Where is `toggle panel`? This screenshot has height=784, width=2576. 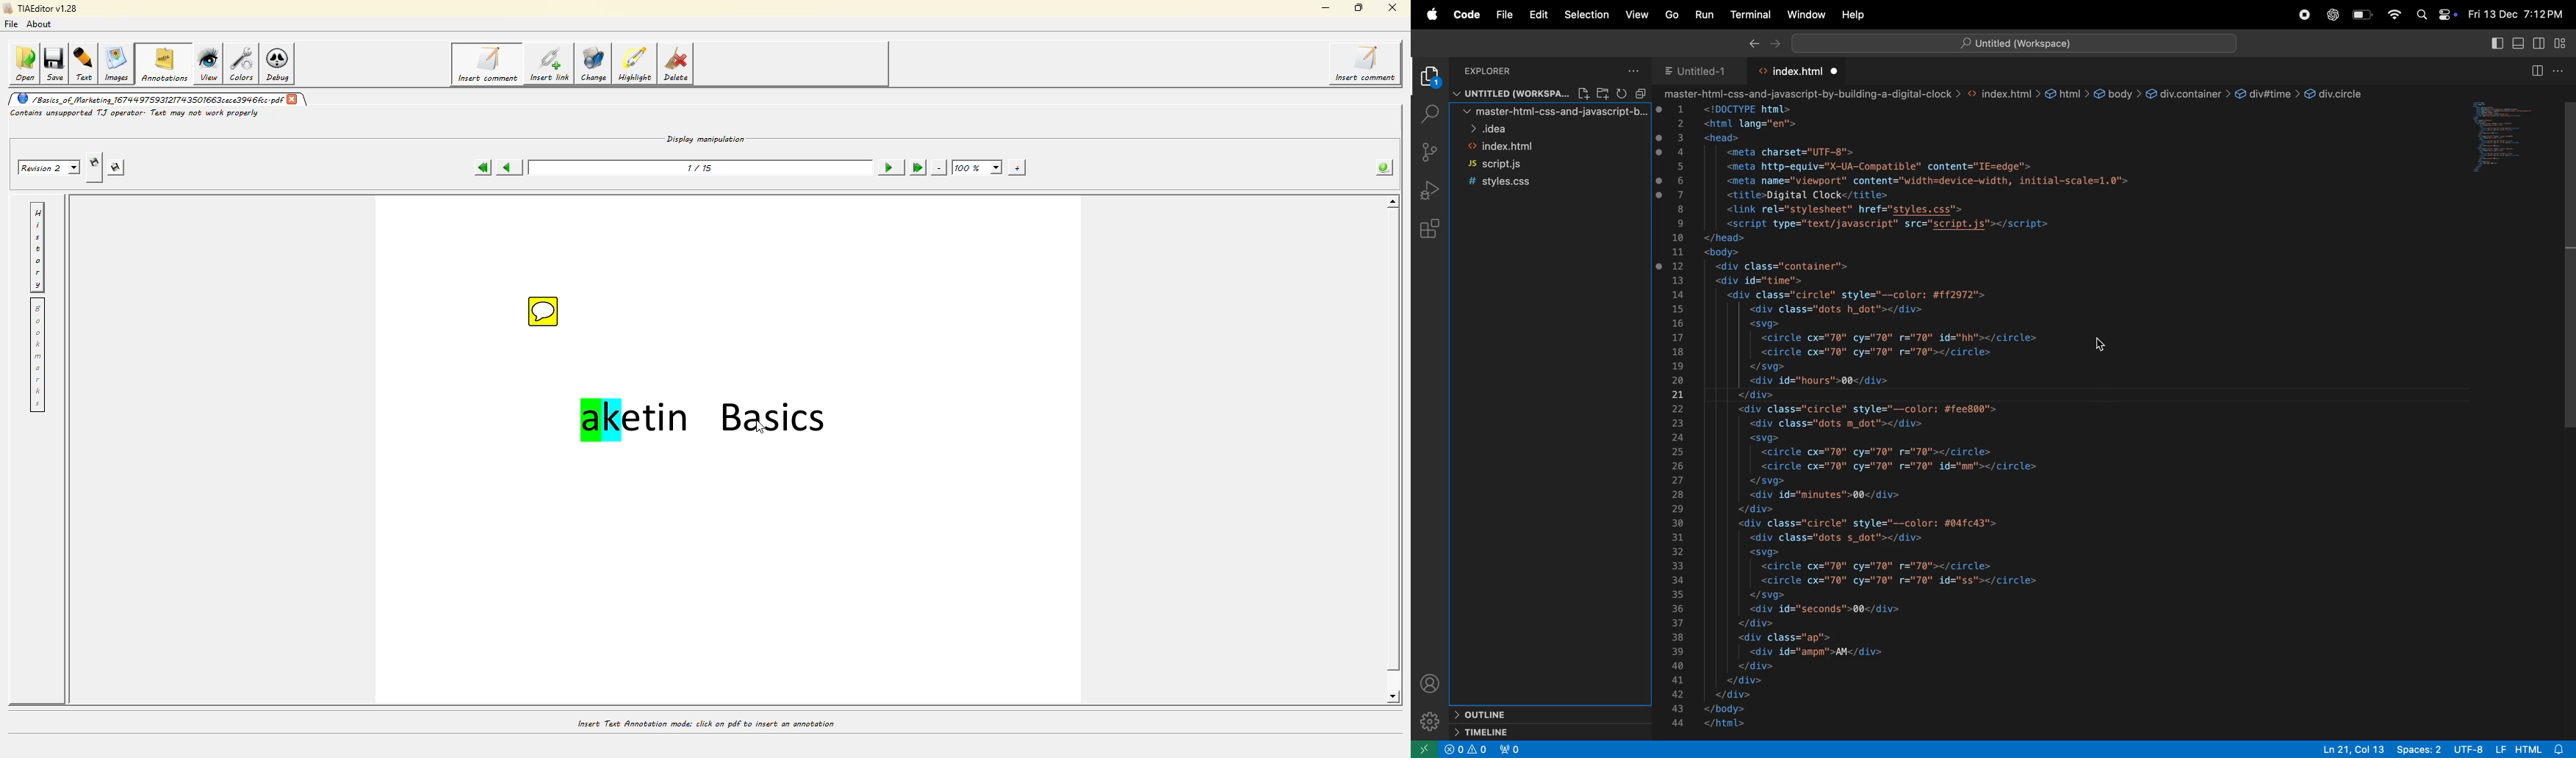
toggle panel is located at coordinates (2518, 44).